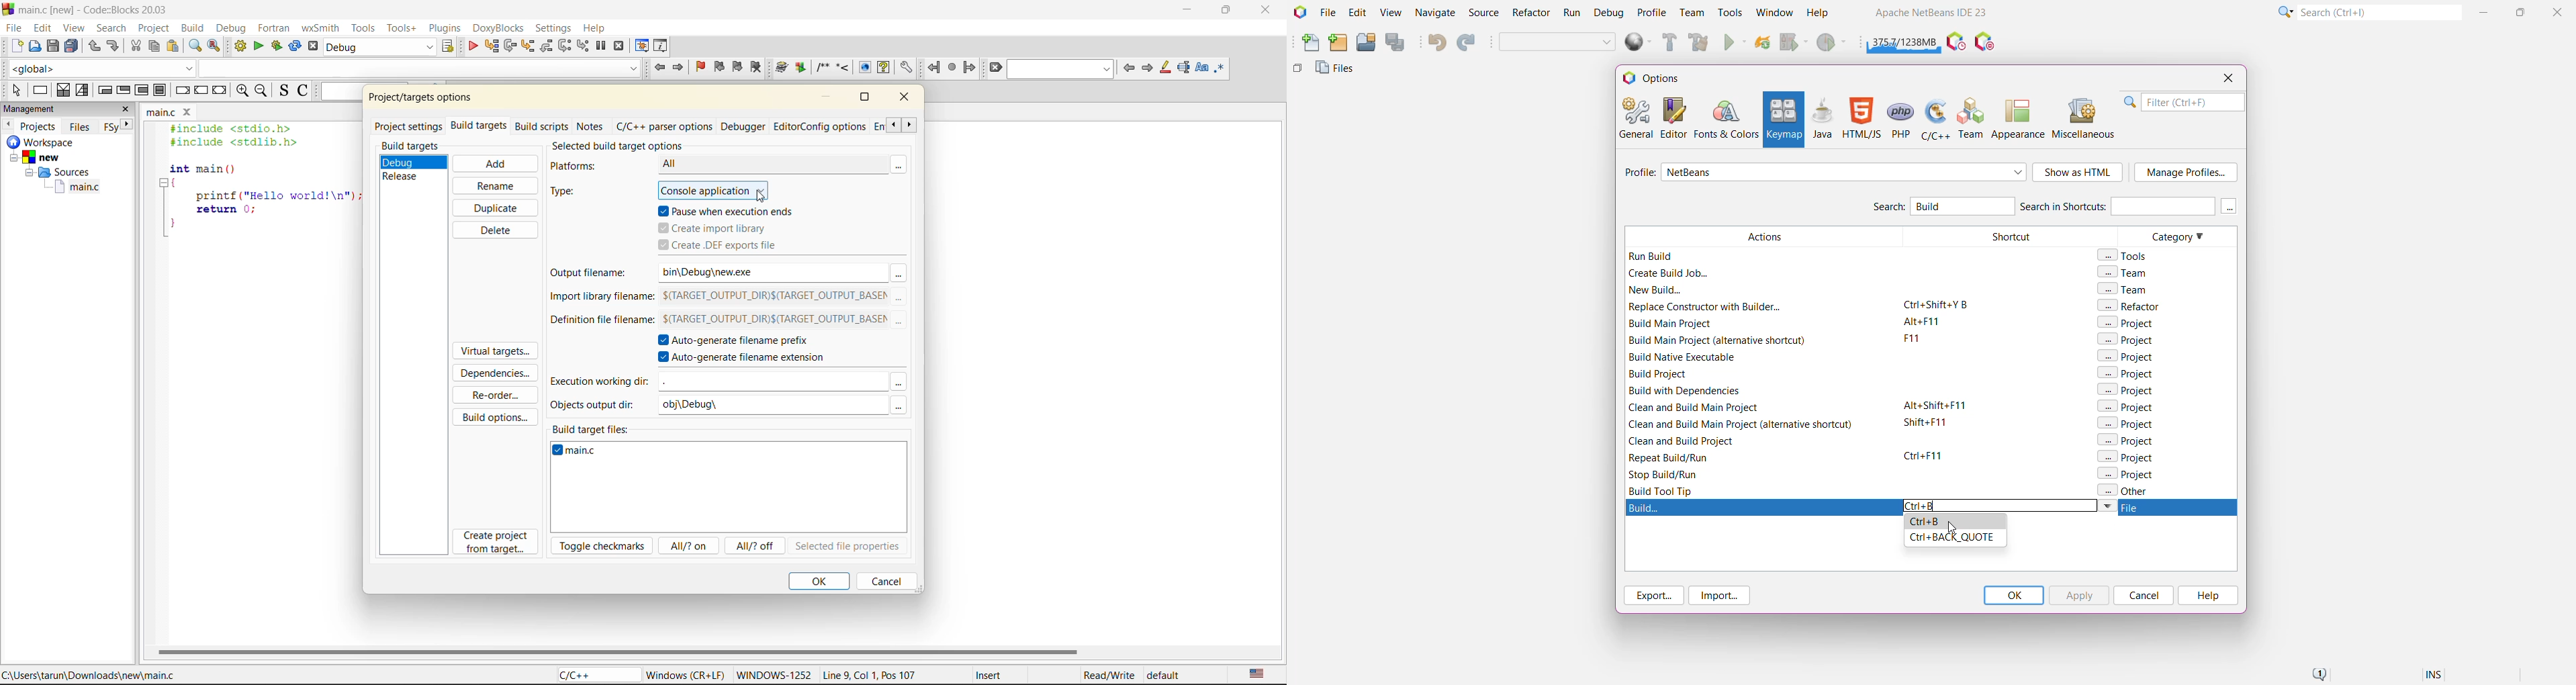  I want to click on doxyblocks, so click(497, 28).